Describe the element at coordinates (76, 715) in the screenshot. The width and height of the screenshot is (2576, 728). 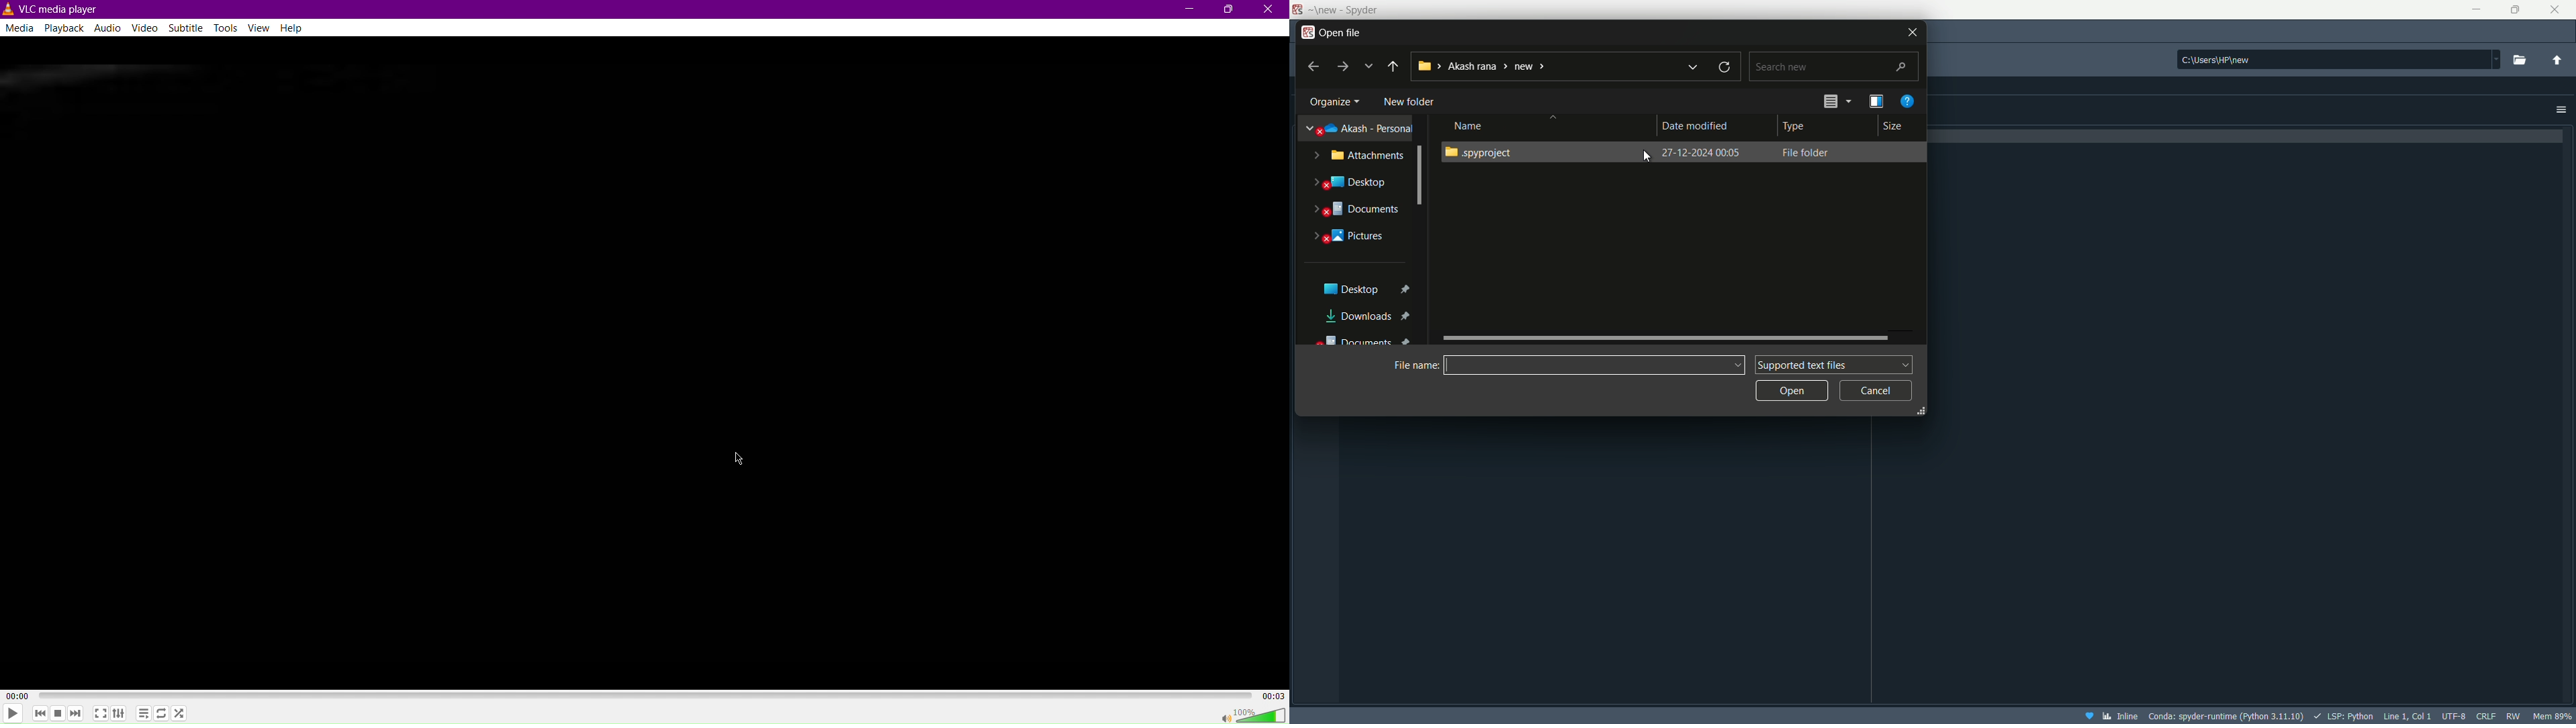
I see `Skip forward` at that location.